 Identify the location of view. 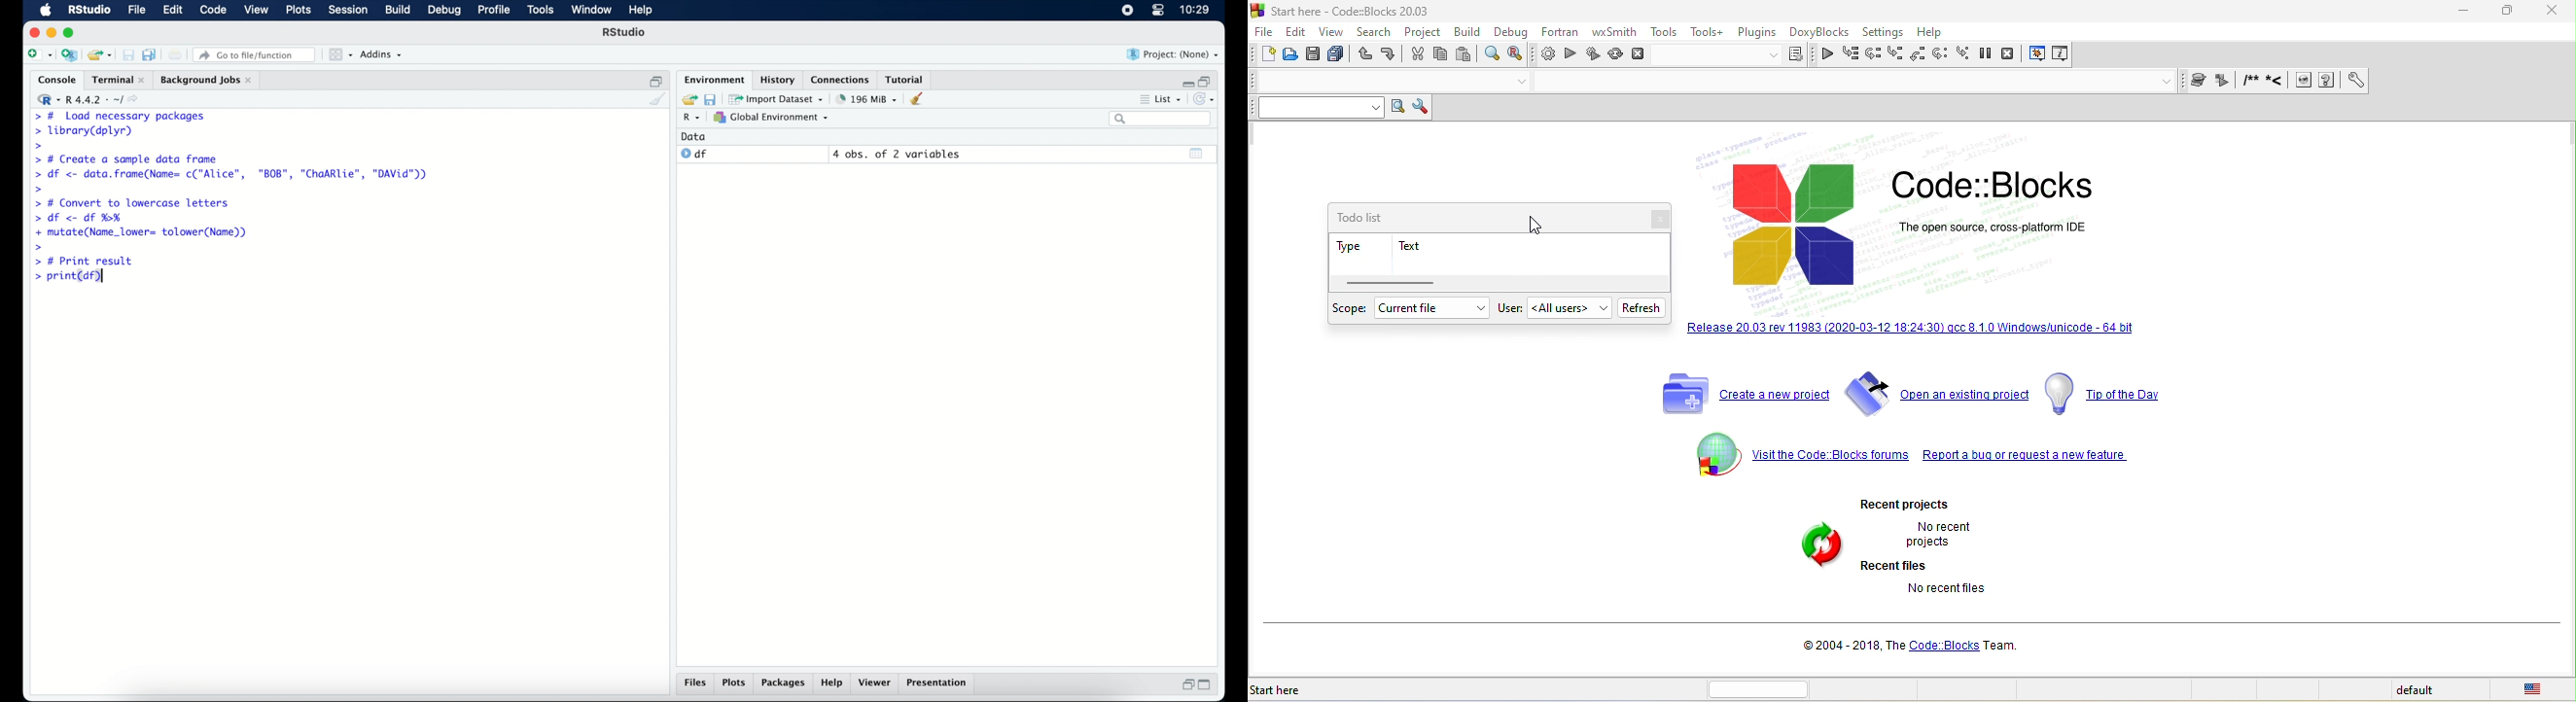
(257, 11).